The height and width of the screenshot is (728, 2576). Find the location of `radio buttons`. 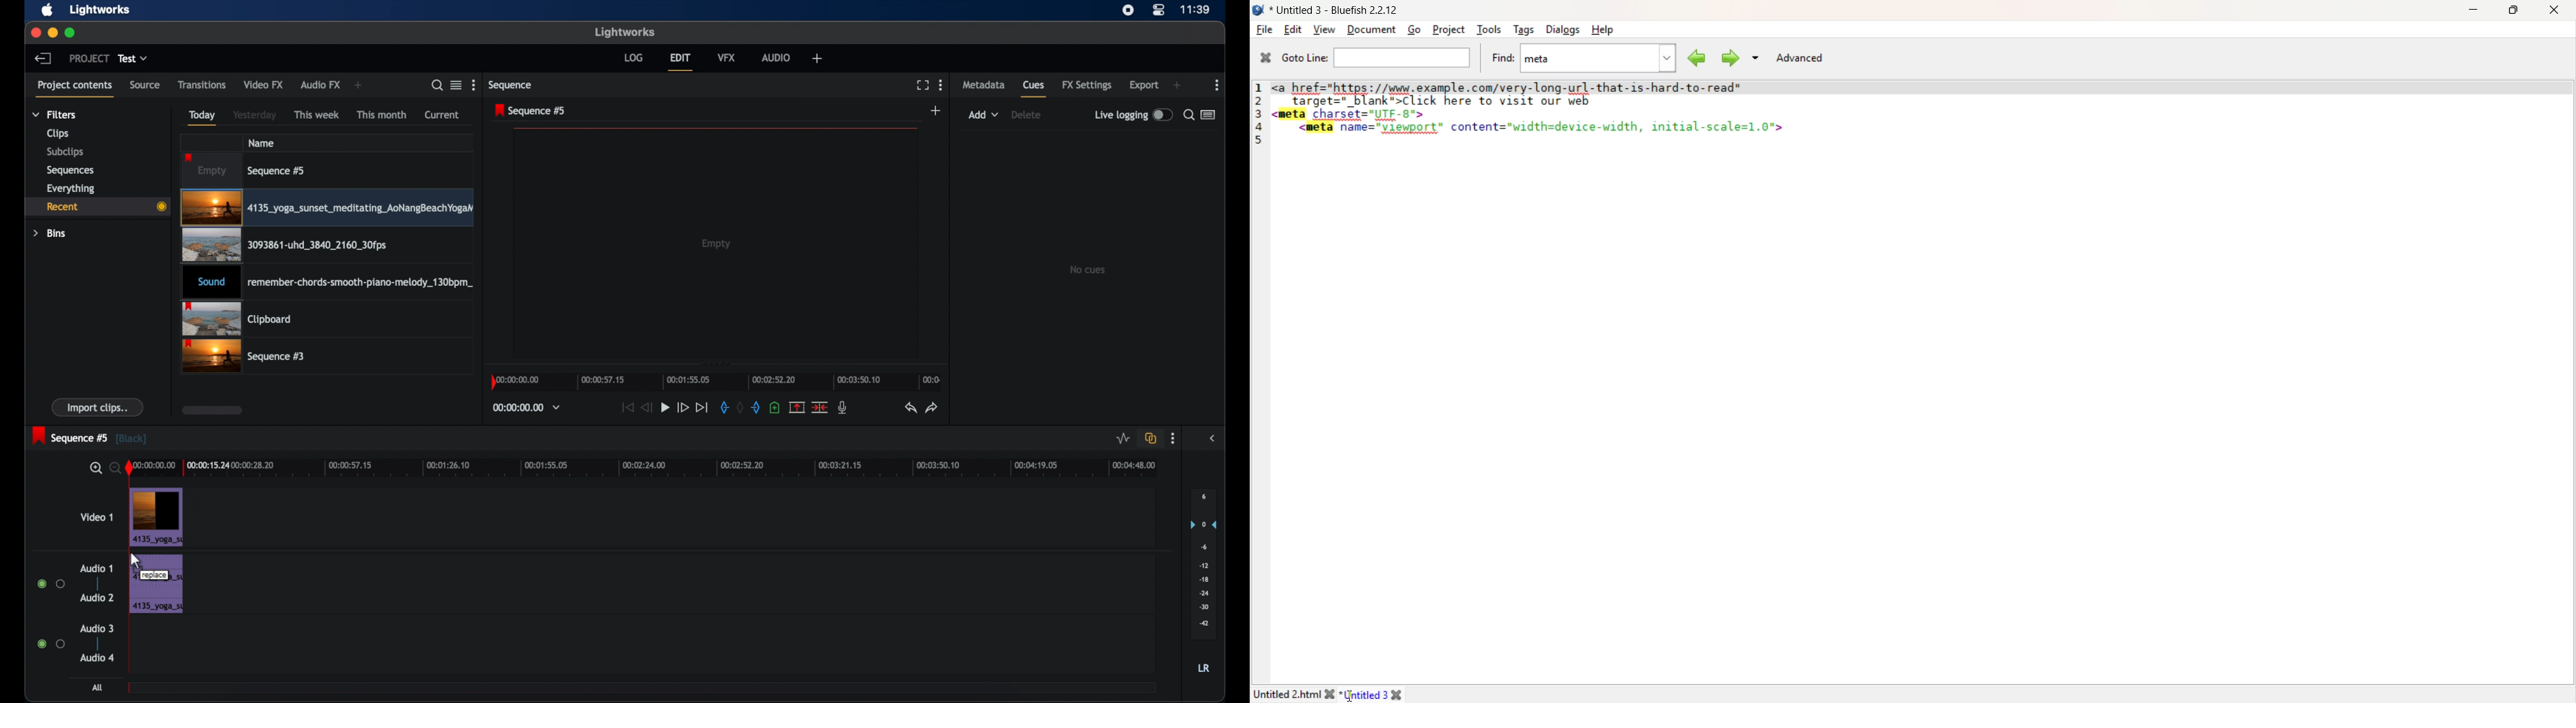

radio buttons is located at coordinates (51, 584).